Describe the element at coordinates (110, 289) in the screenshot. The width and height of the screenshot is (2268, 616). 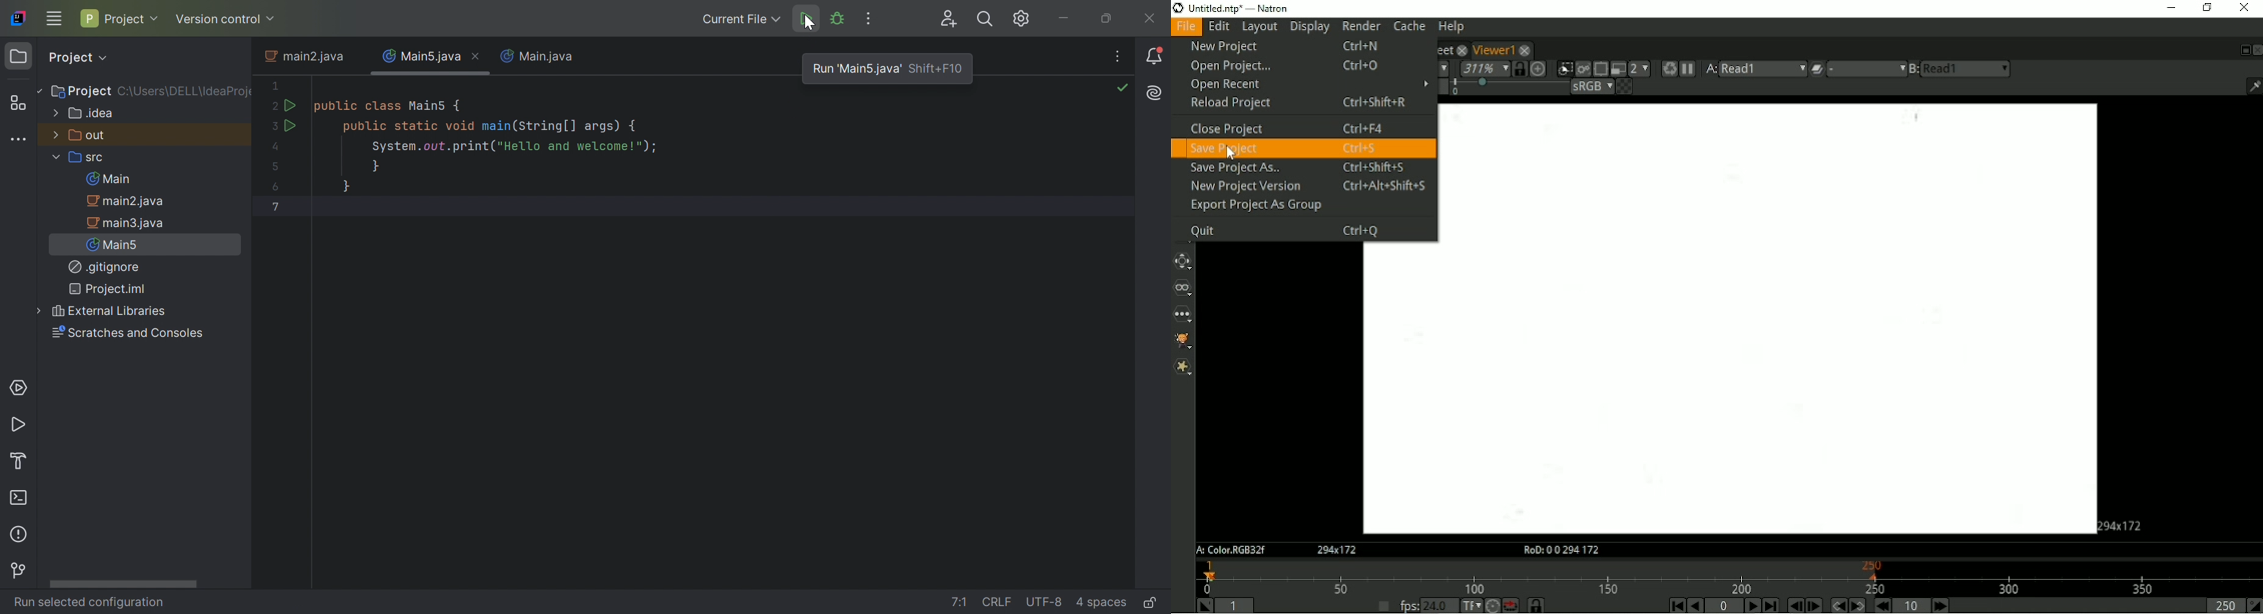
I see `Project.ml` at that location.